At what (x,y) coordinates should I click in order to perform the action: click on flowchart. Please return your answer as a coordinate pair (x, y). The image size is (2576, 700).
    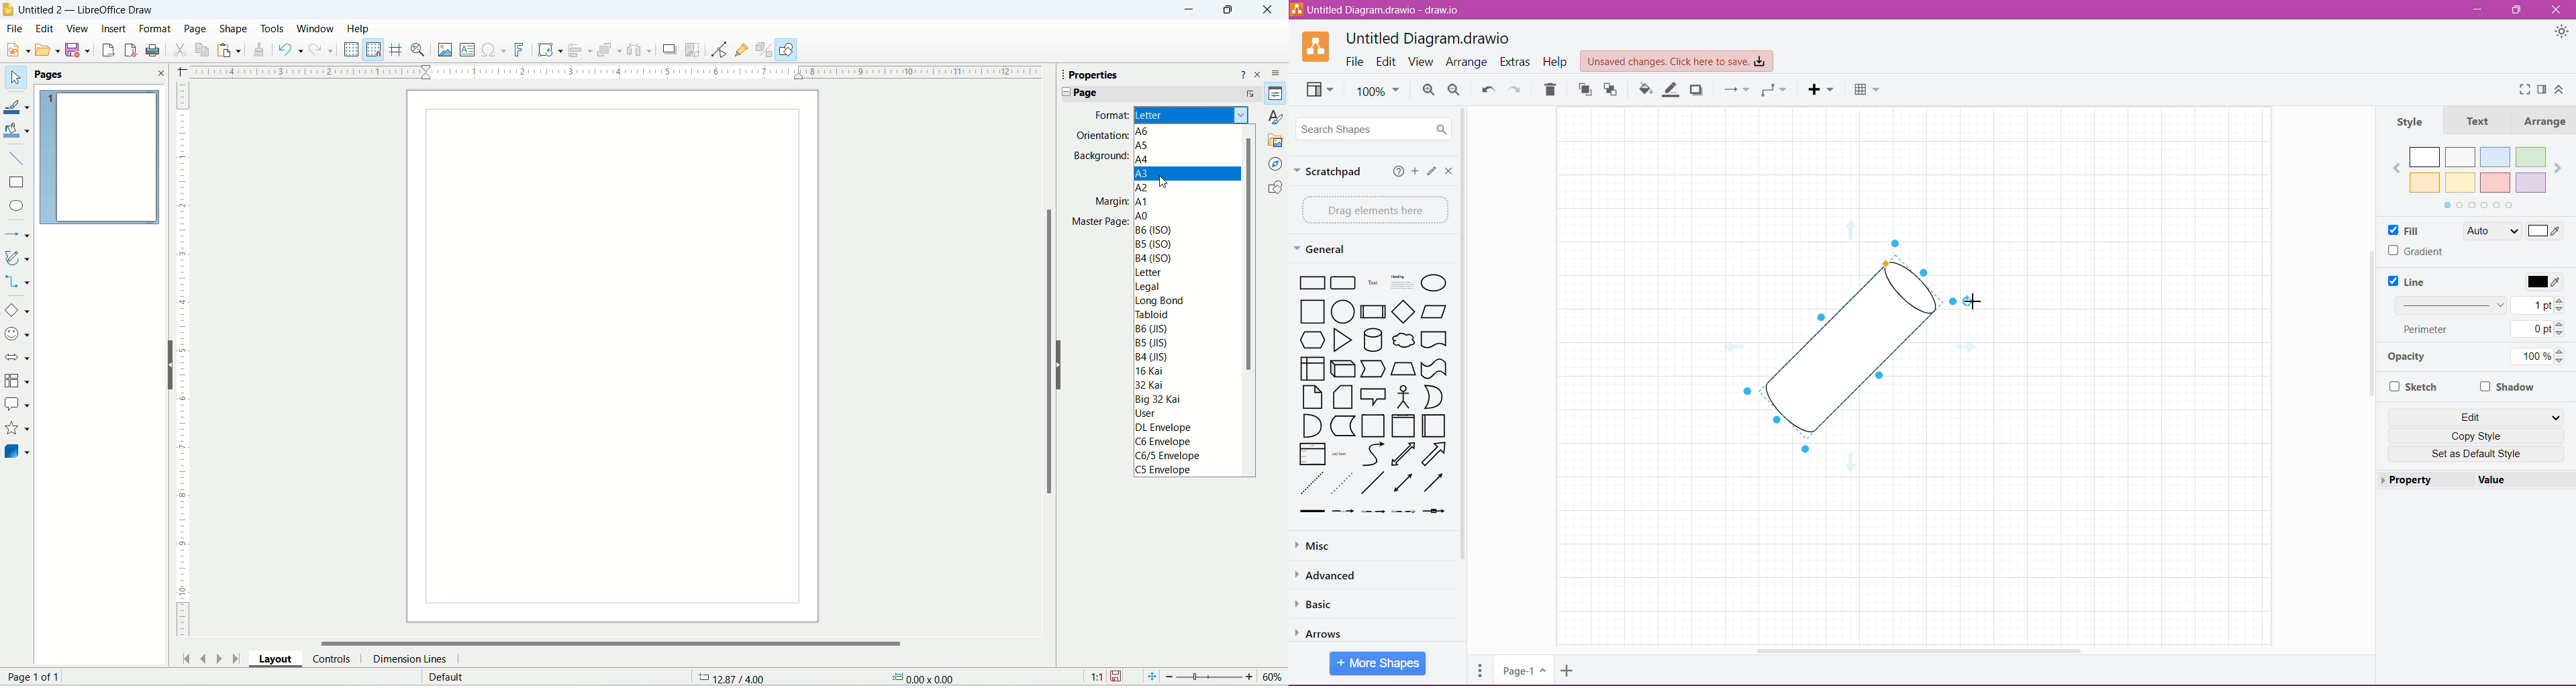
    Looking at the image, I should click on (16, 382).